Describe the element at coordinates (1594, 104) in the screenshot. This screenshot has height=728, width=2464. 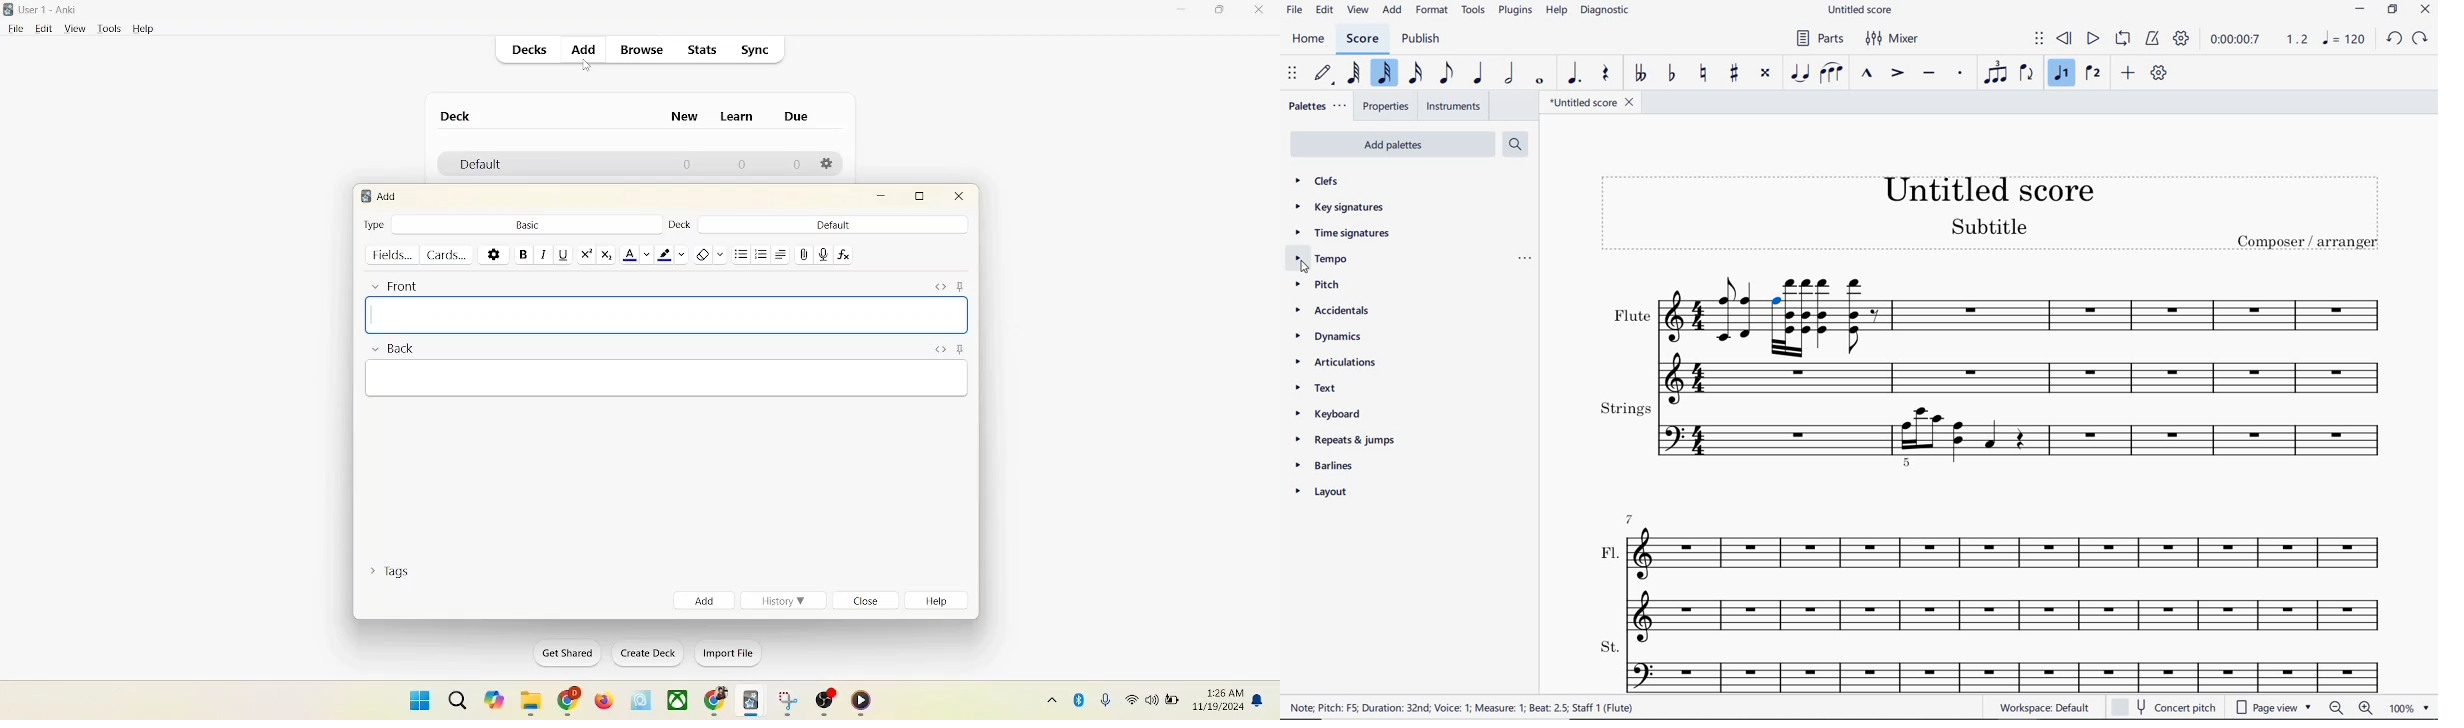
I see `file name` at that location.